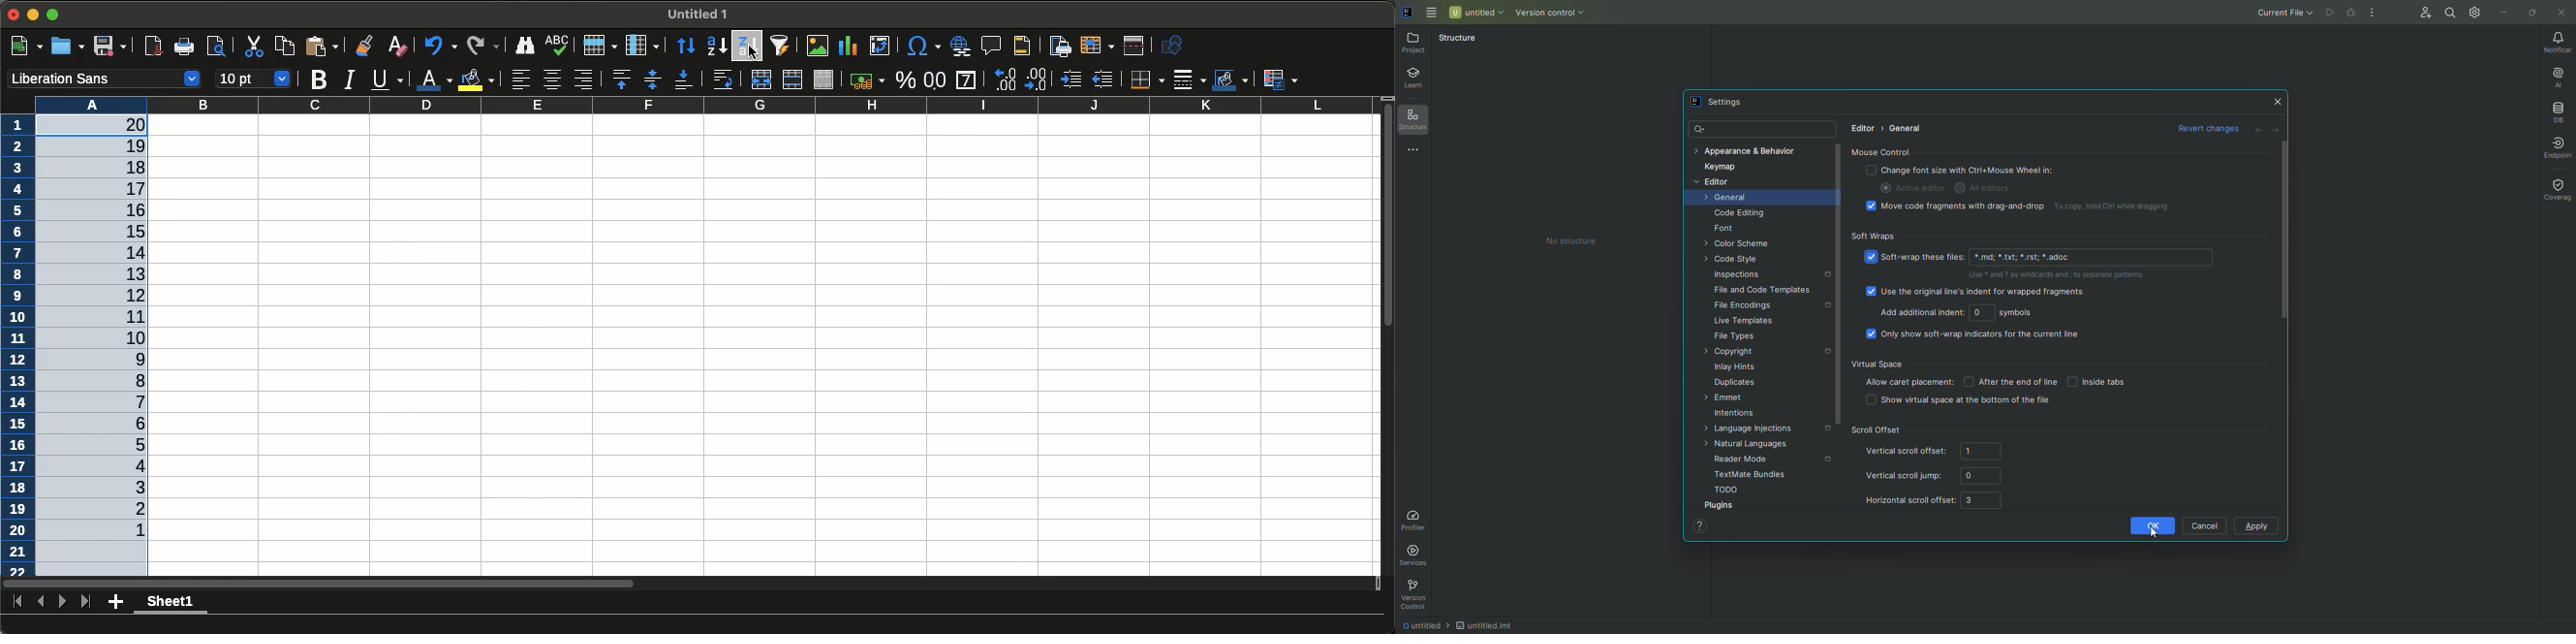 This screenshot has width=2576, height=644. I want to click on Clone, so click(363, 45).